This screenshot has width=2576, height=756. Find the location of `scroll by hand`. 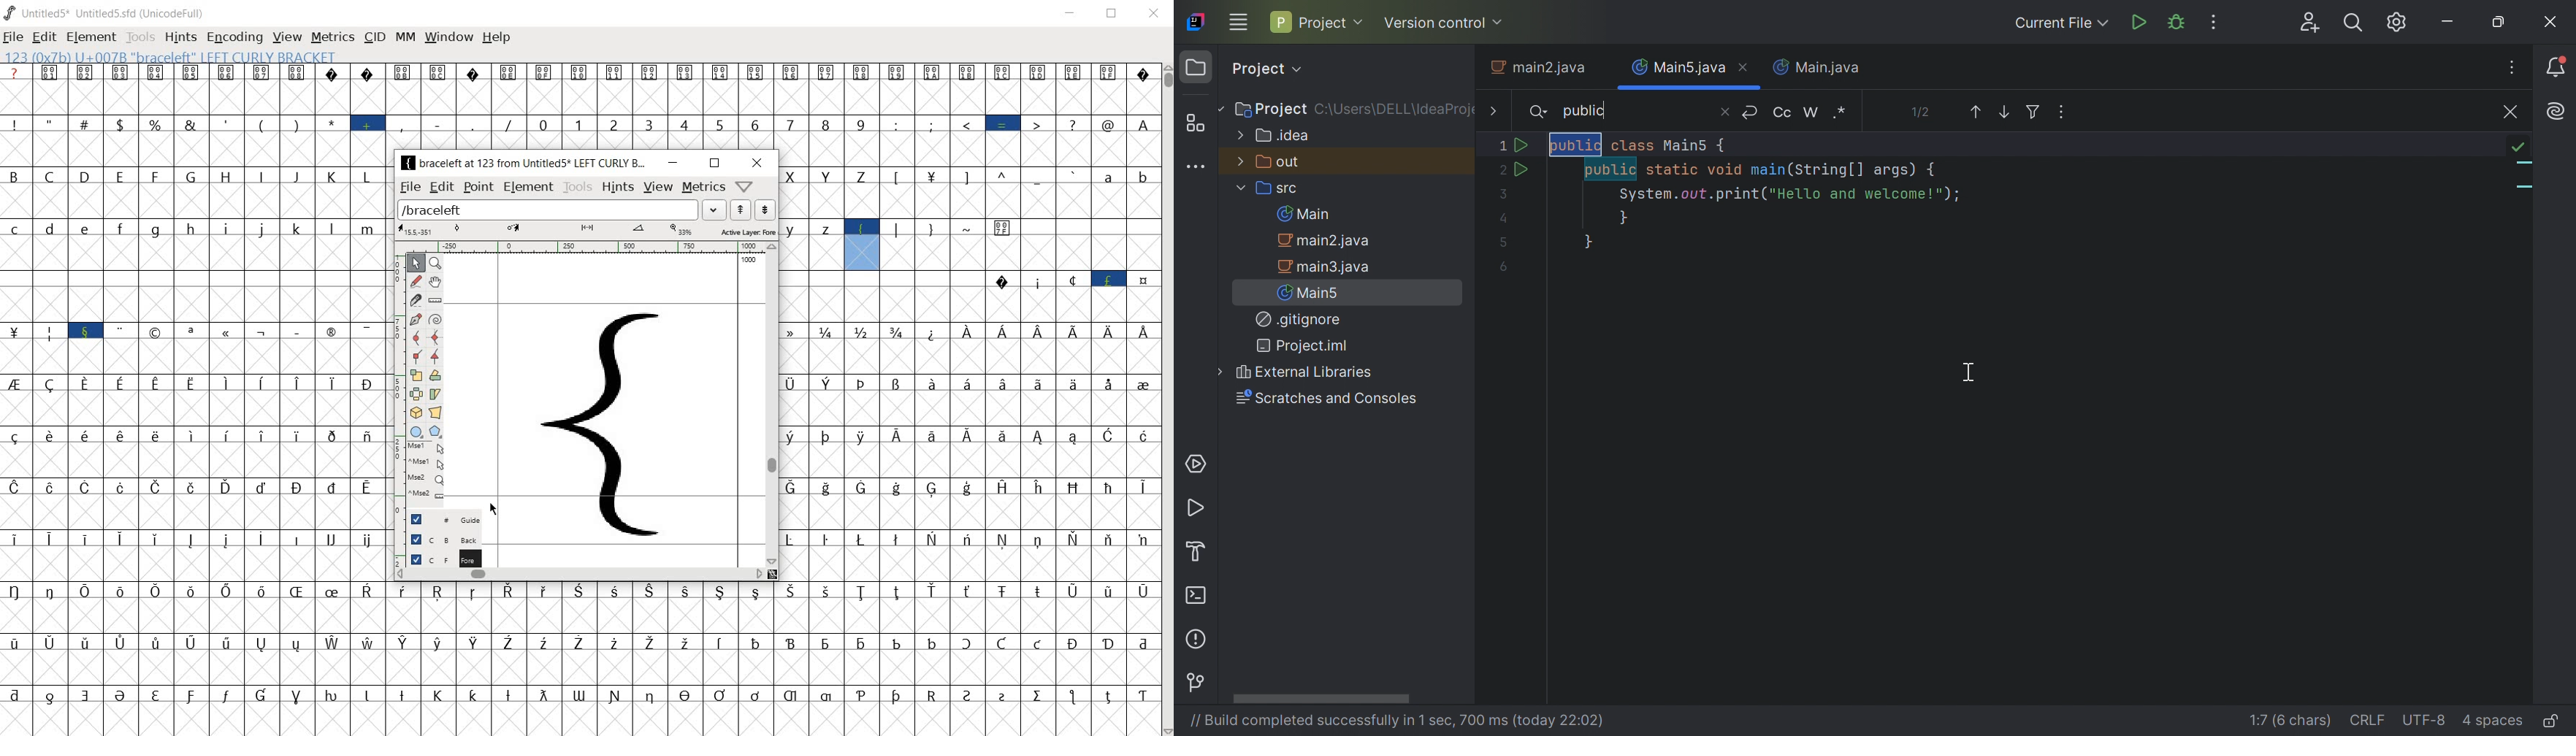

scroll by hand is located at coordinates (436, 282).